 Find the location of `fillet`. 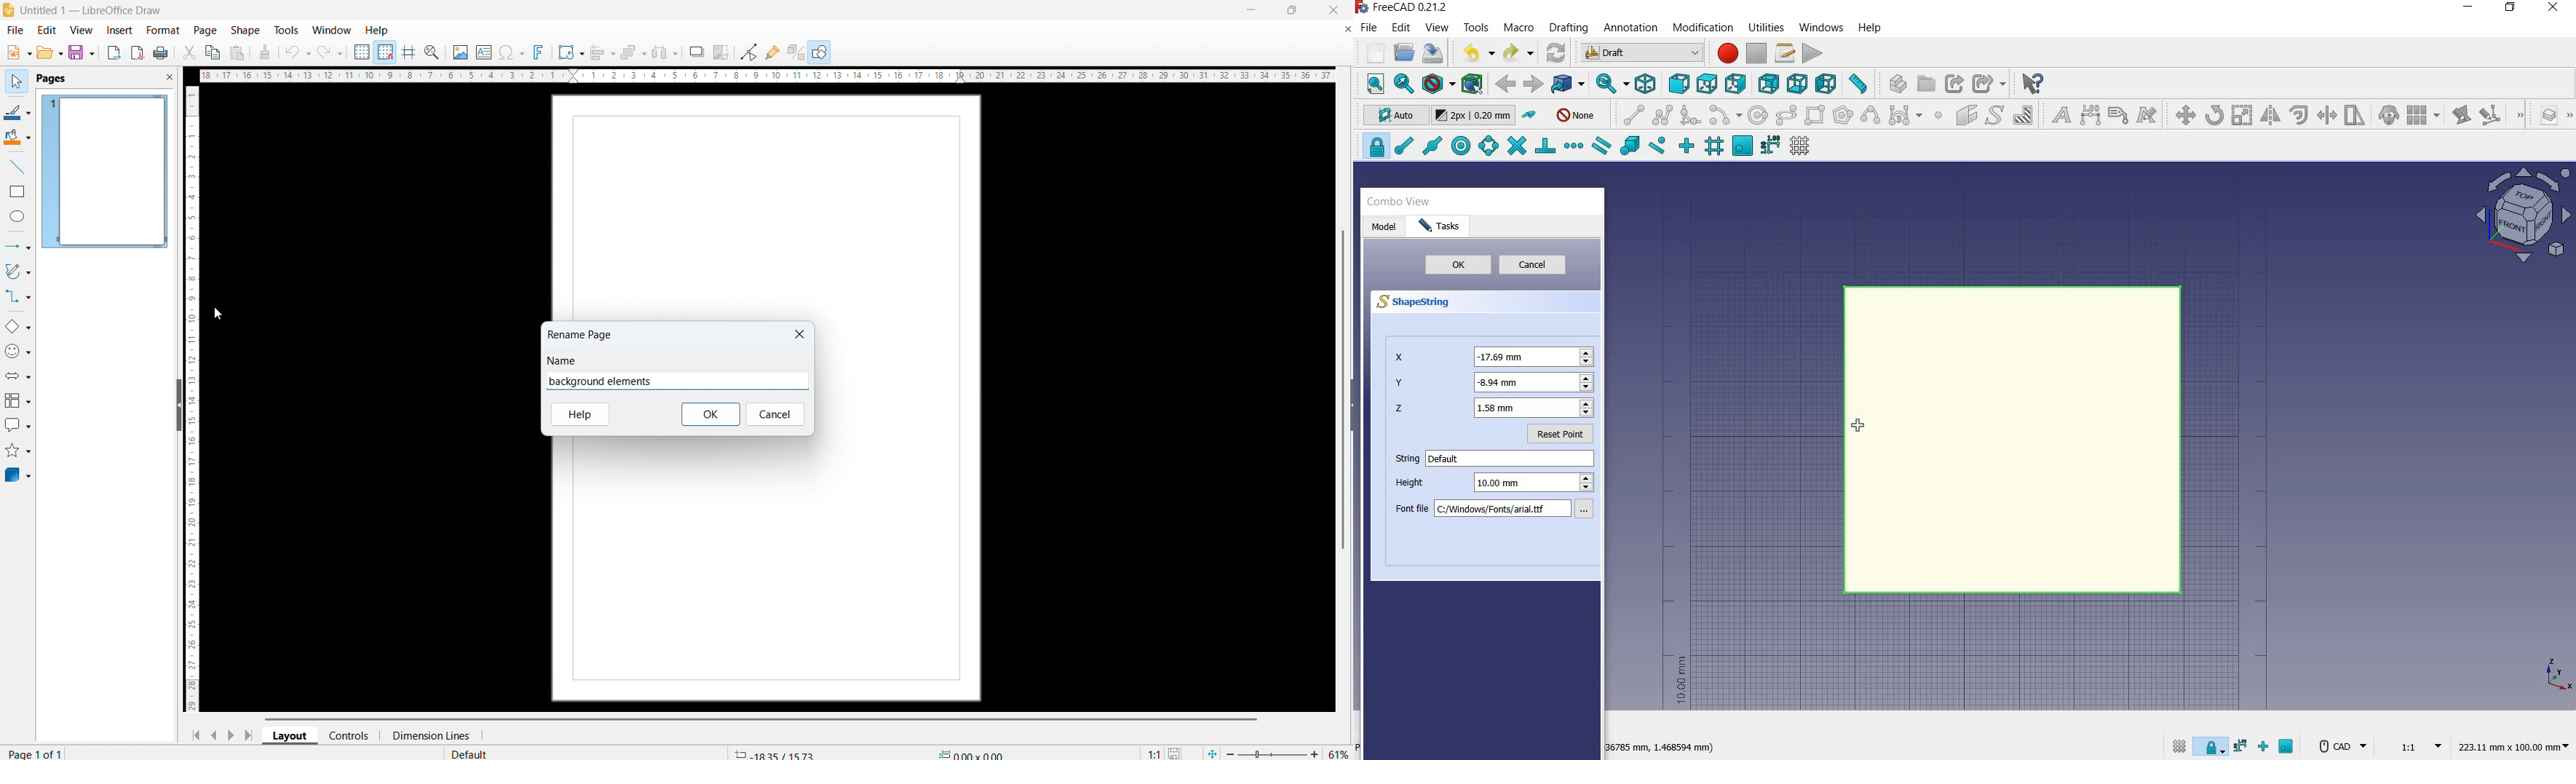

fillet is located at coordinates (1691, 116).